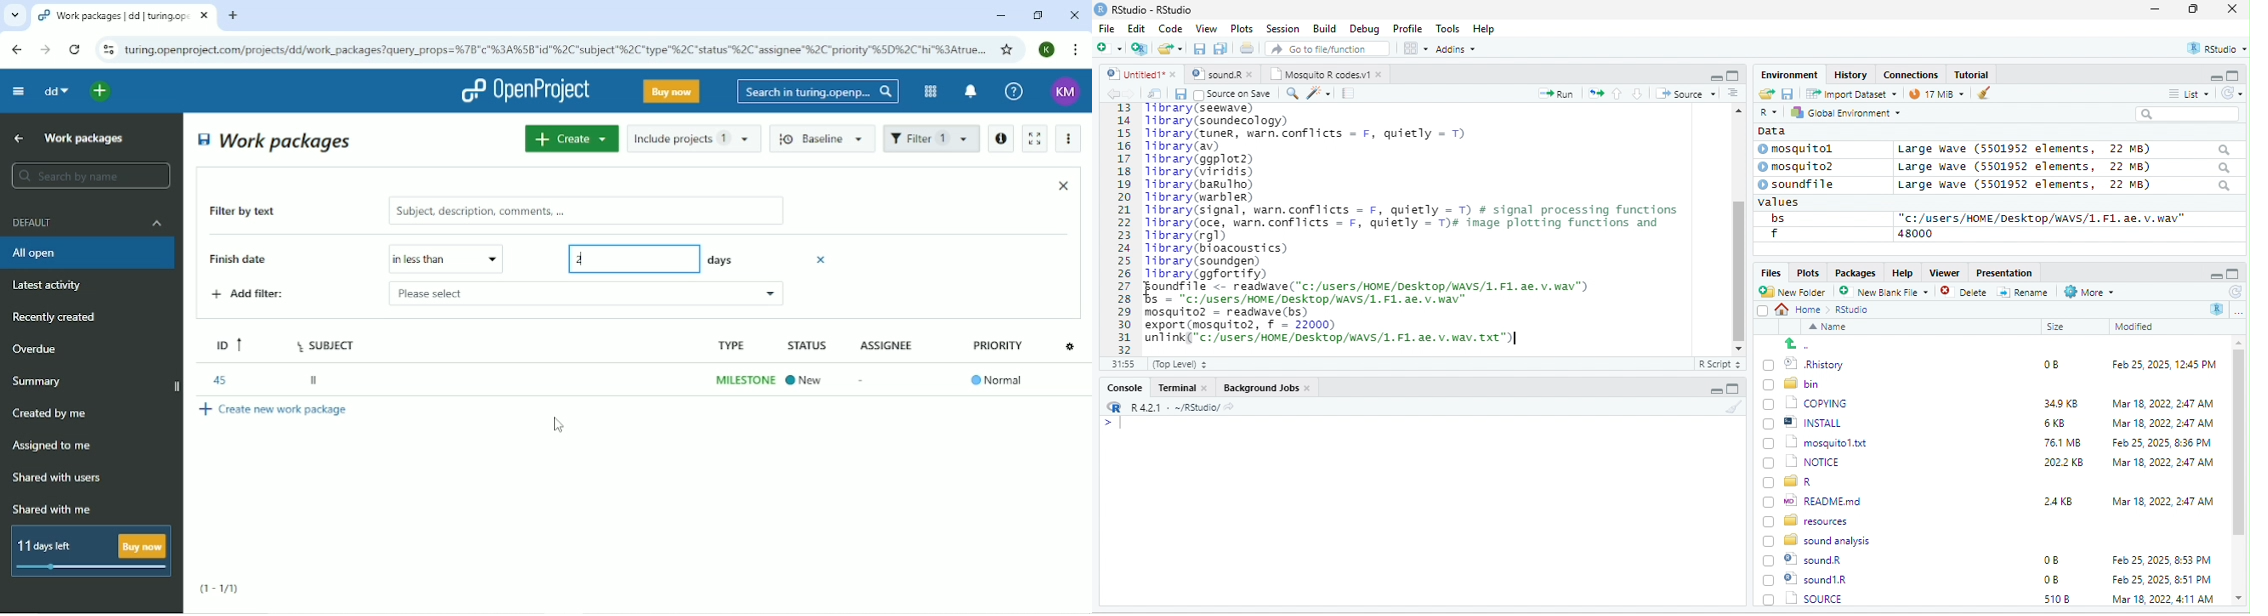  I want to click on Uninstall.exe, so click(1814, 598).